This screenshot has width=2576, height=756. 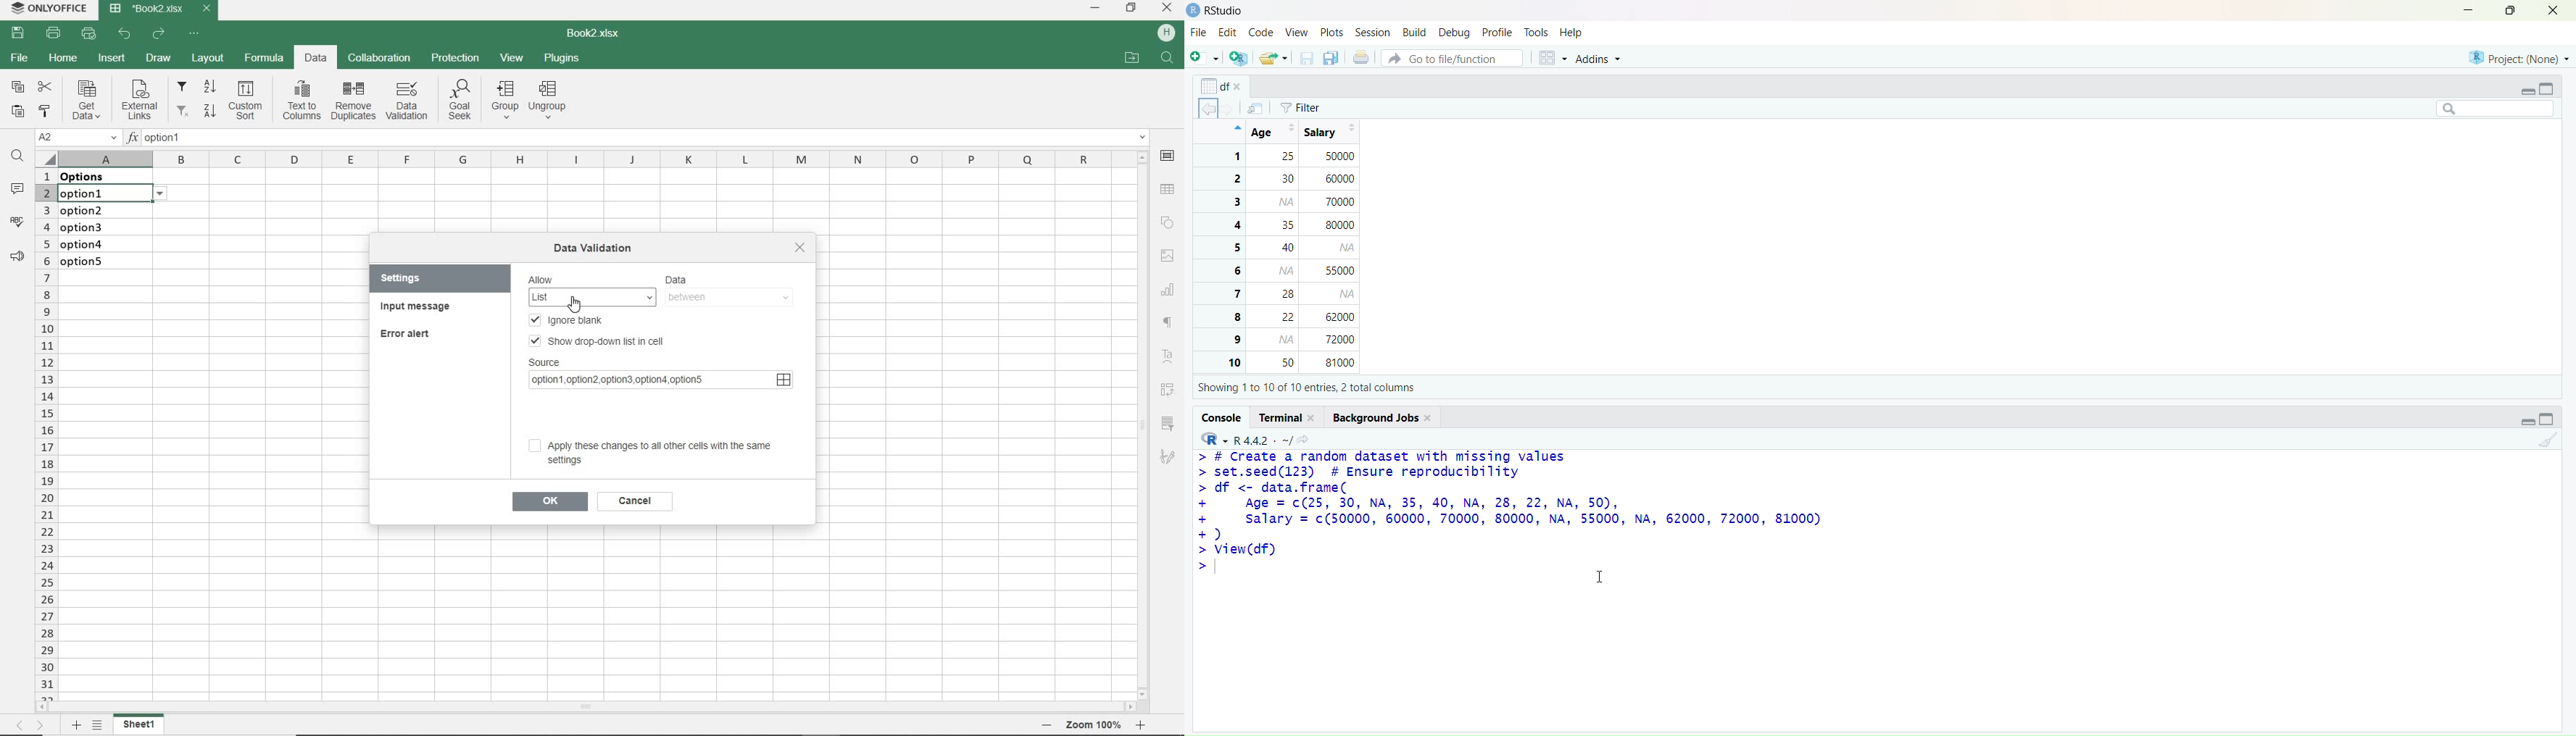 What do you see at coordinates (1238, 59) in the screenshot?
I see `create a new project` at bounding box center [1238, 59].